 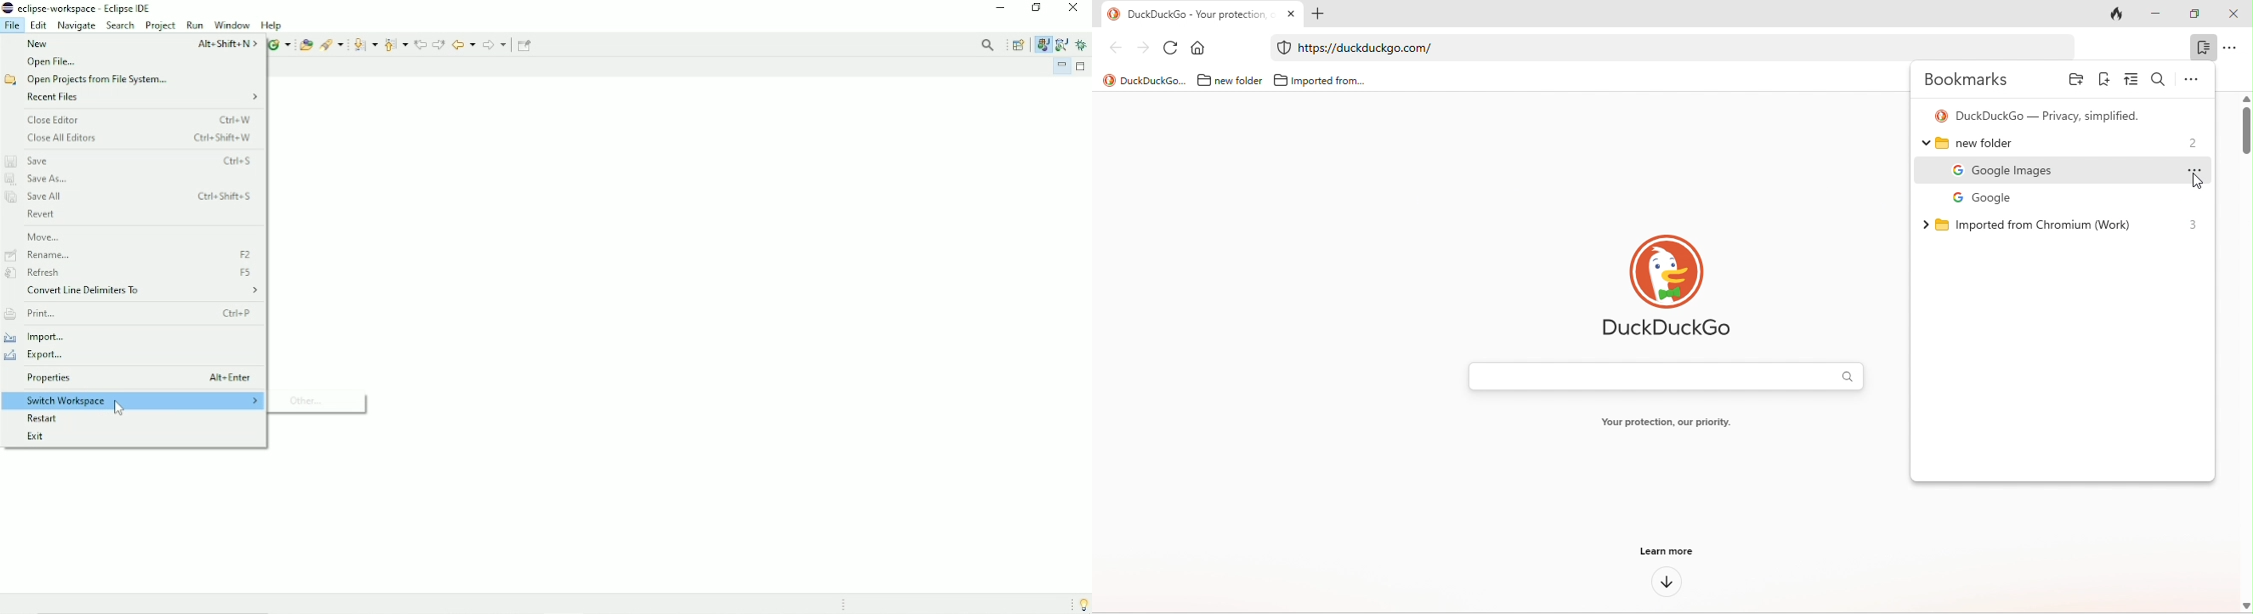 What do you see at coordinates (1042, 44) in the screenshot?
I see `Java` at bounding box center [1042, 44].